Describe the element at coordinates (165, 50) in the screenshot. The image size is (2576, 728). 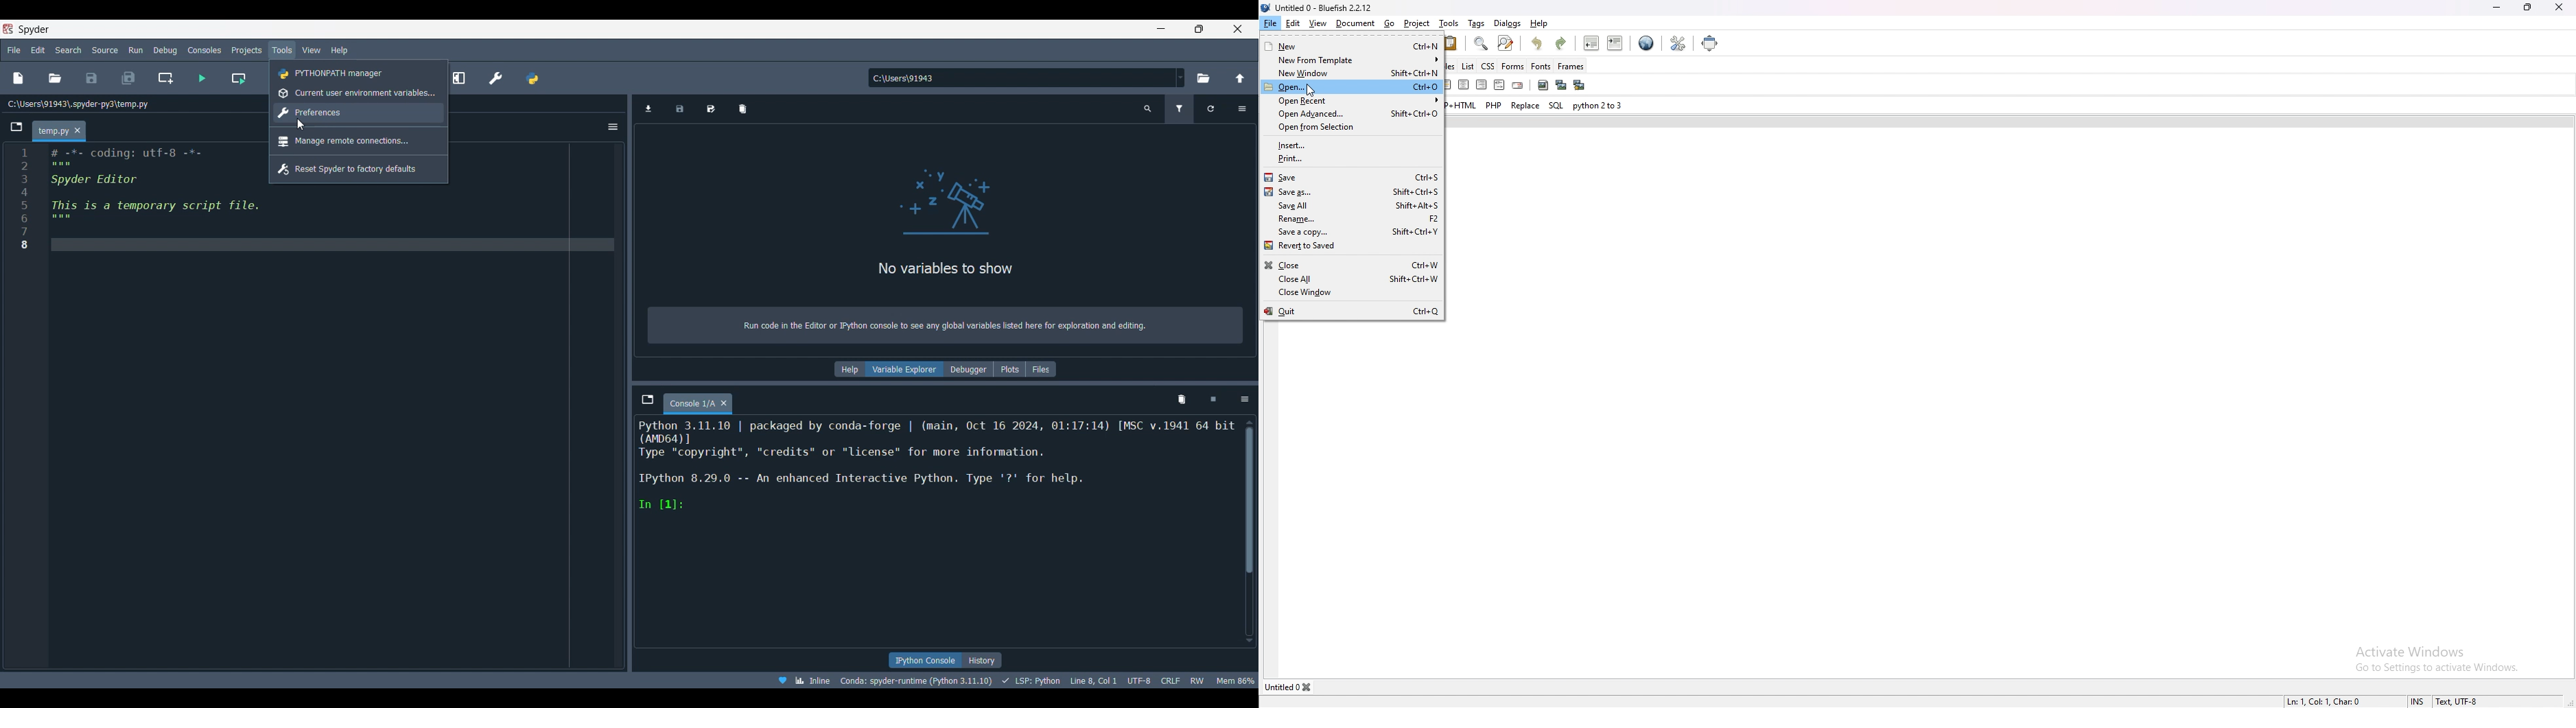
I see `Debug menu` at that location.